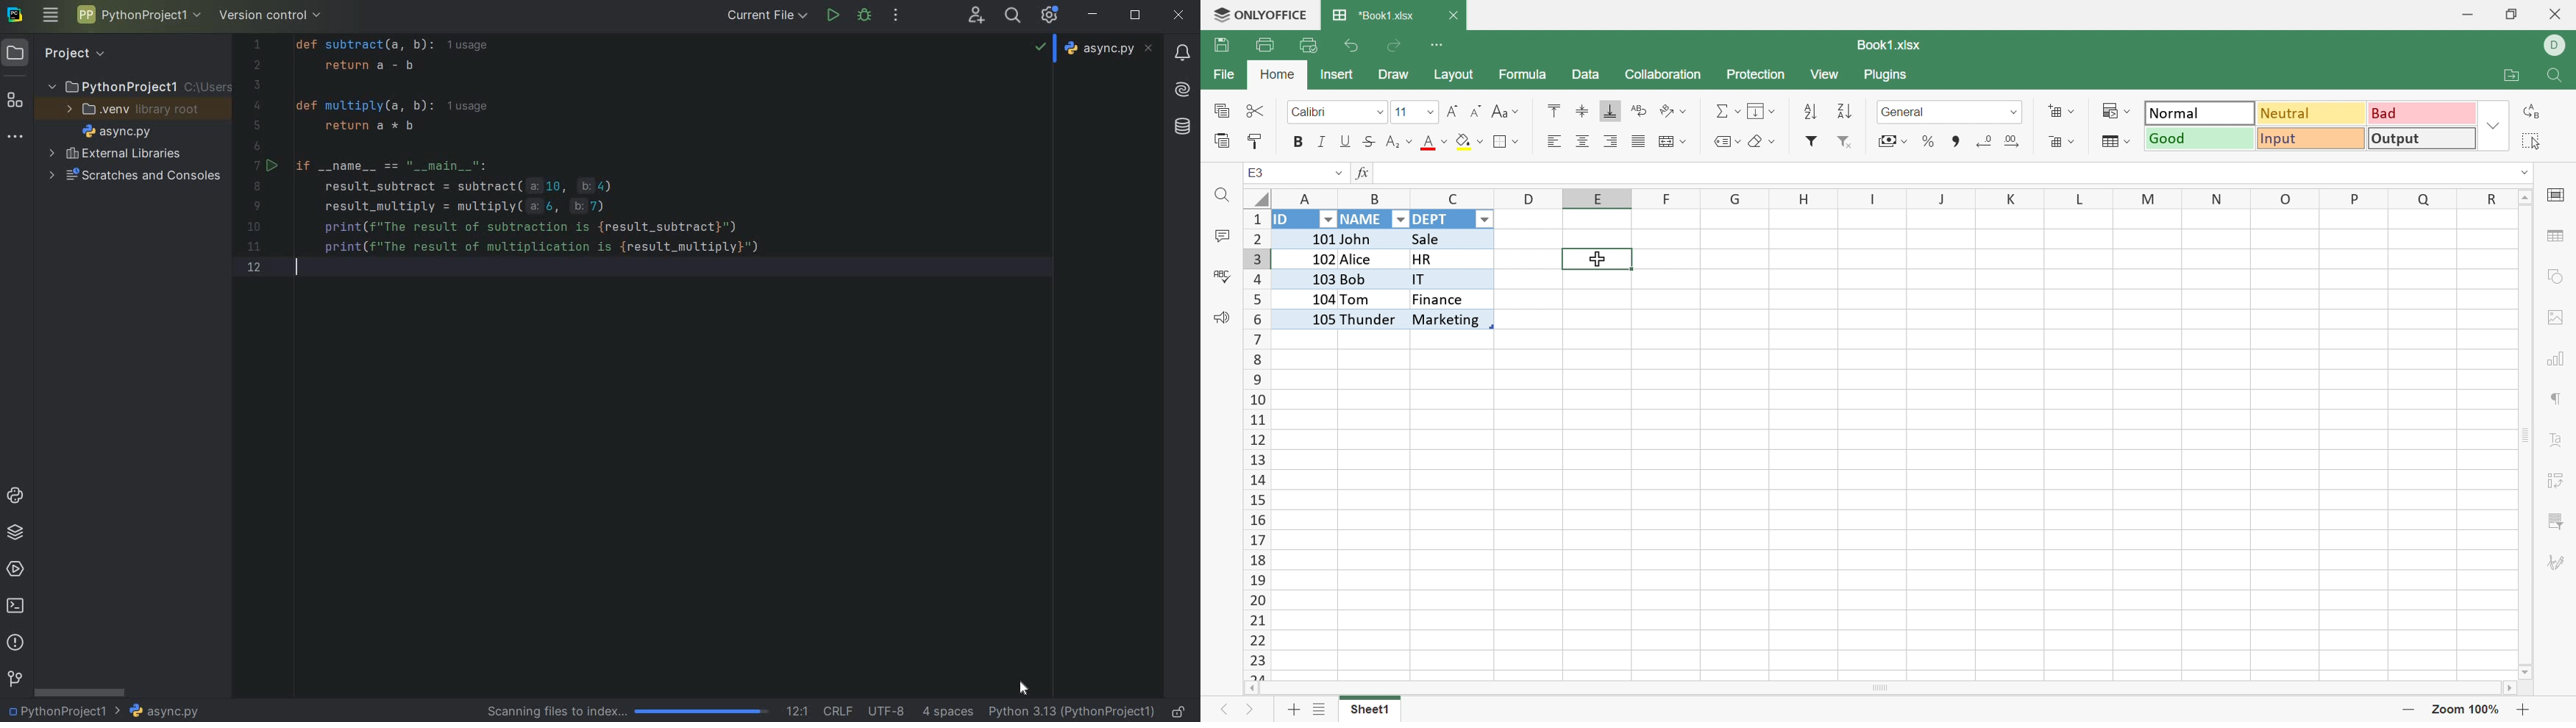 Image resolution: width=2576 pixels, height=728 pixels. What do you see at coordinates (894, 16) in the screenshot?
I see `more actions` at bounding box center [894, 16].